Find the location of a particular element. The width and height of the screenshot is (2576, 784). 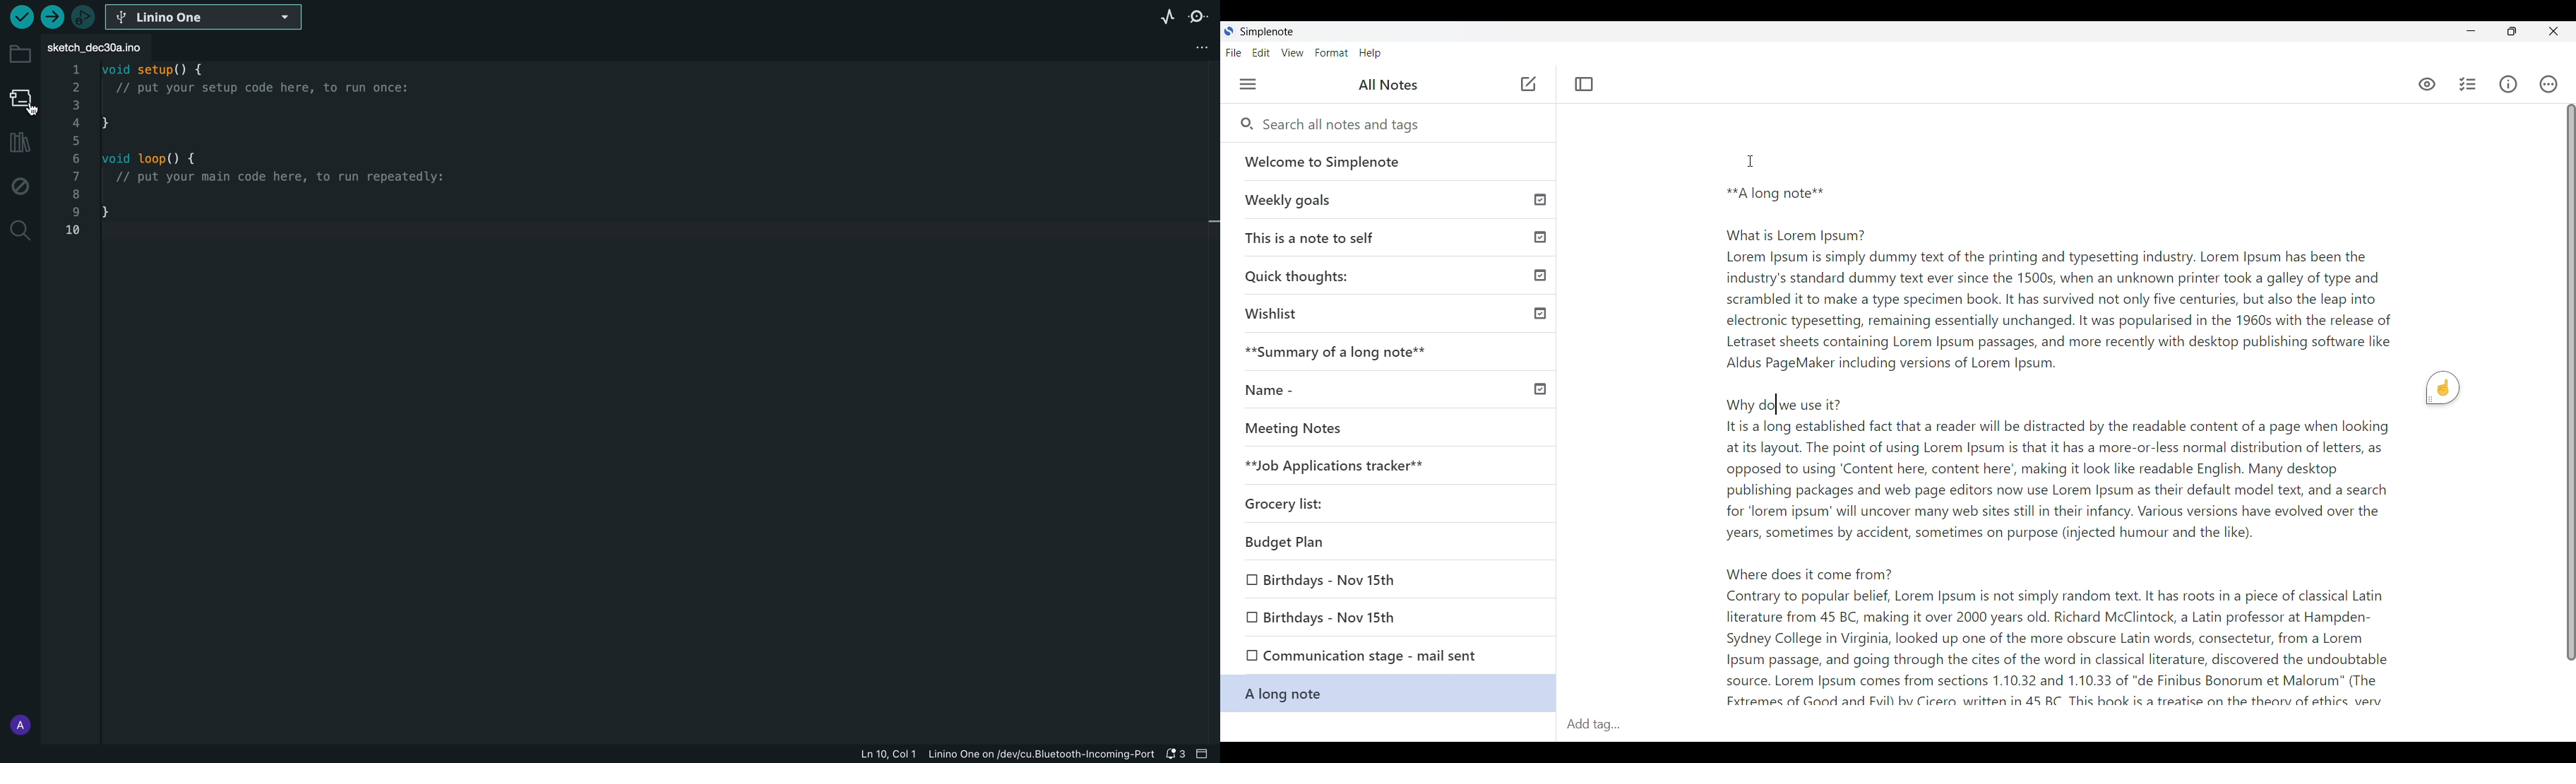

Summary of a long note is located at coordinates (1391, 353).